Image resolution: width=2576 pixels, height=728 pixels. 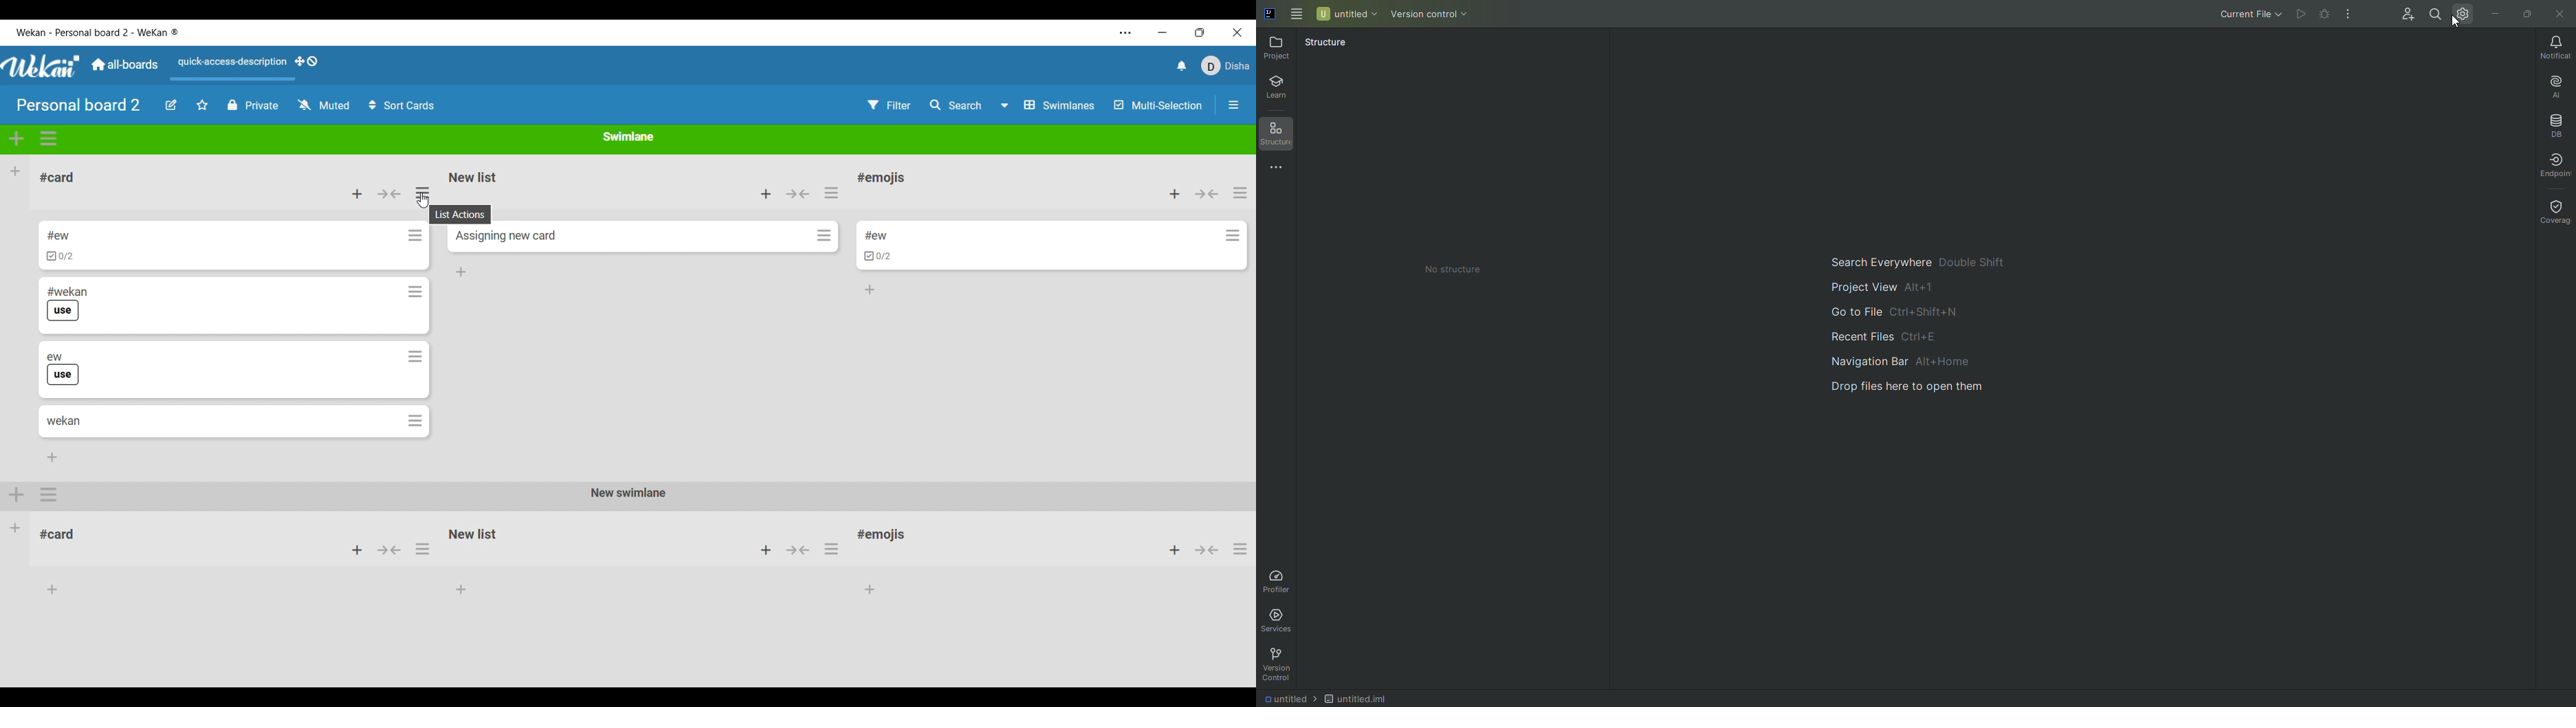 What do you see at coordinates (1238, 32) in the screenshot?
I see `Close interface` at bounding box center [1238, 32].